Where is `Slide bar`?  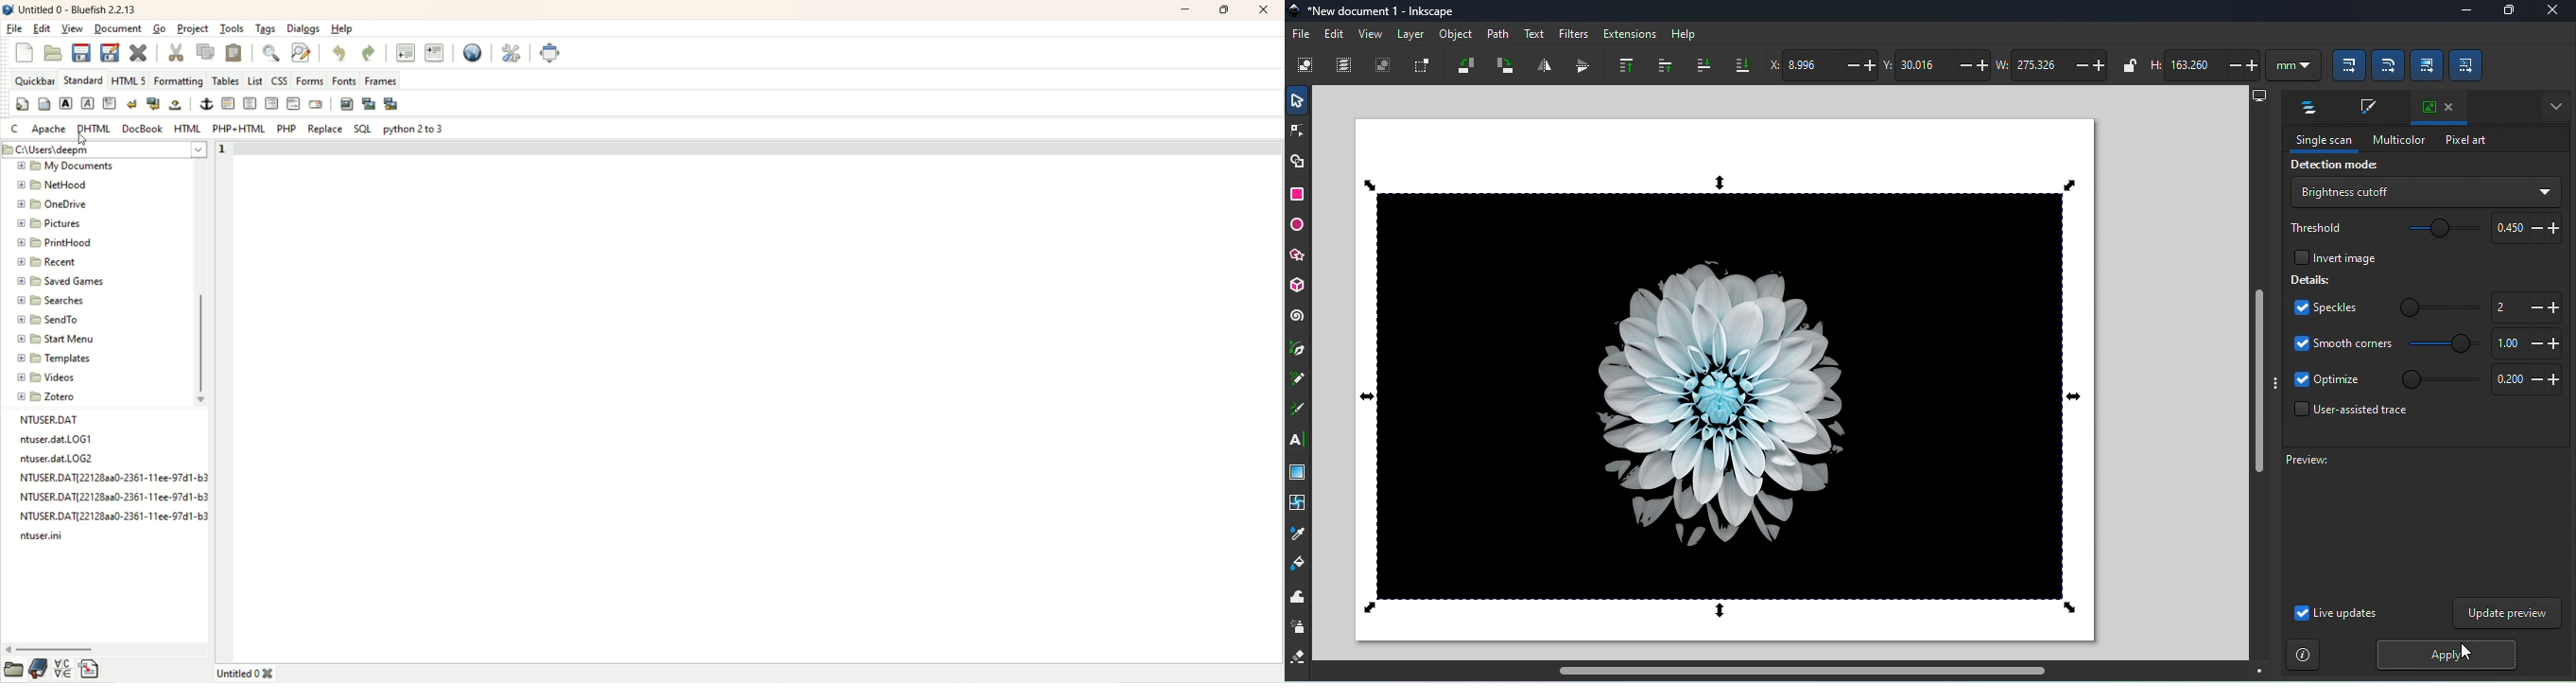
Slide bar is located at coordinates (2439, 308).